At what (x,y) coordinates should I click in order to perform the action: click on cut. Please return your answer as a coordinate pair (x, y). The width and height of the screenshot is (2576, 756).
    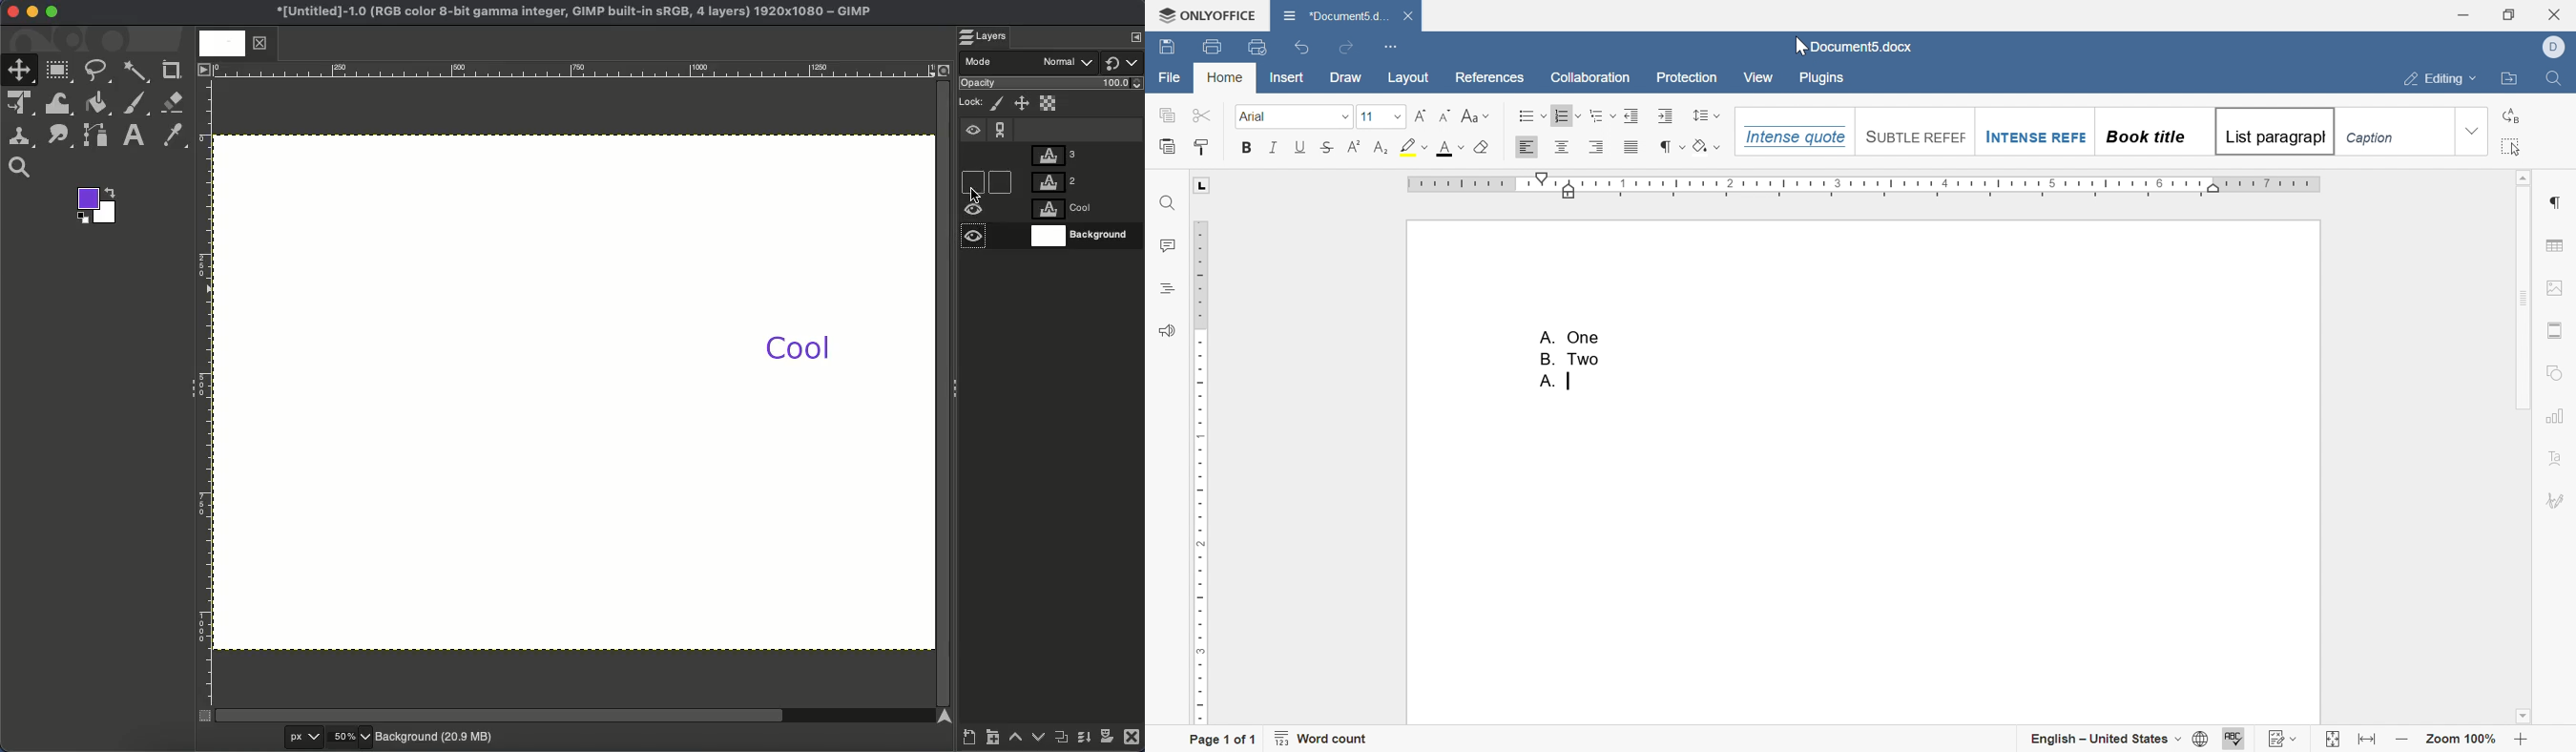
    Looking at the image, I should click on (1202, 113).